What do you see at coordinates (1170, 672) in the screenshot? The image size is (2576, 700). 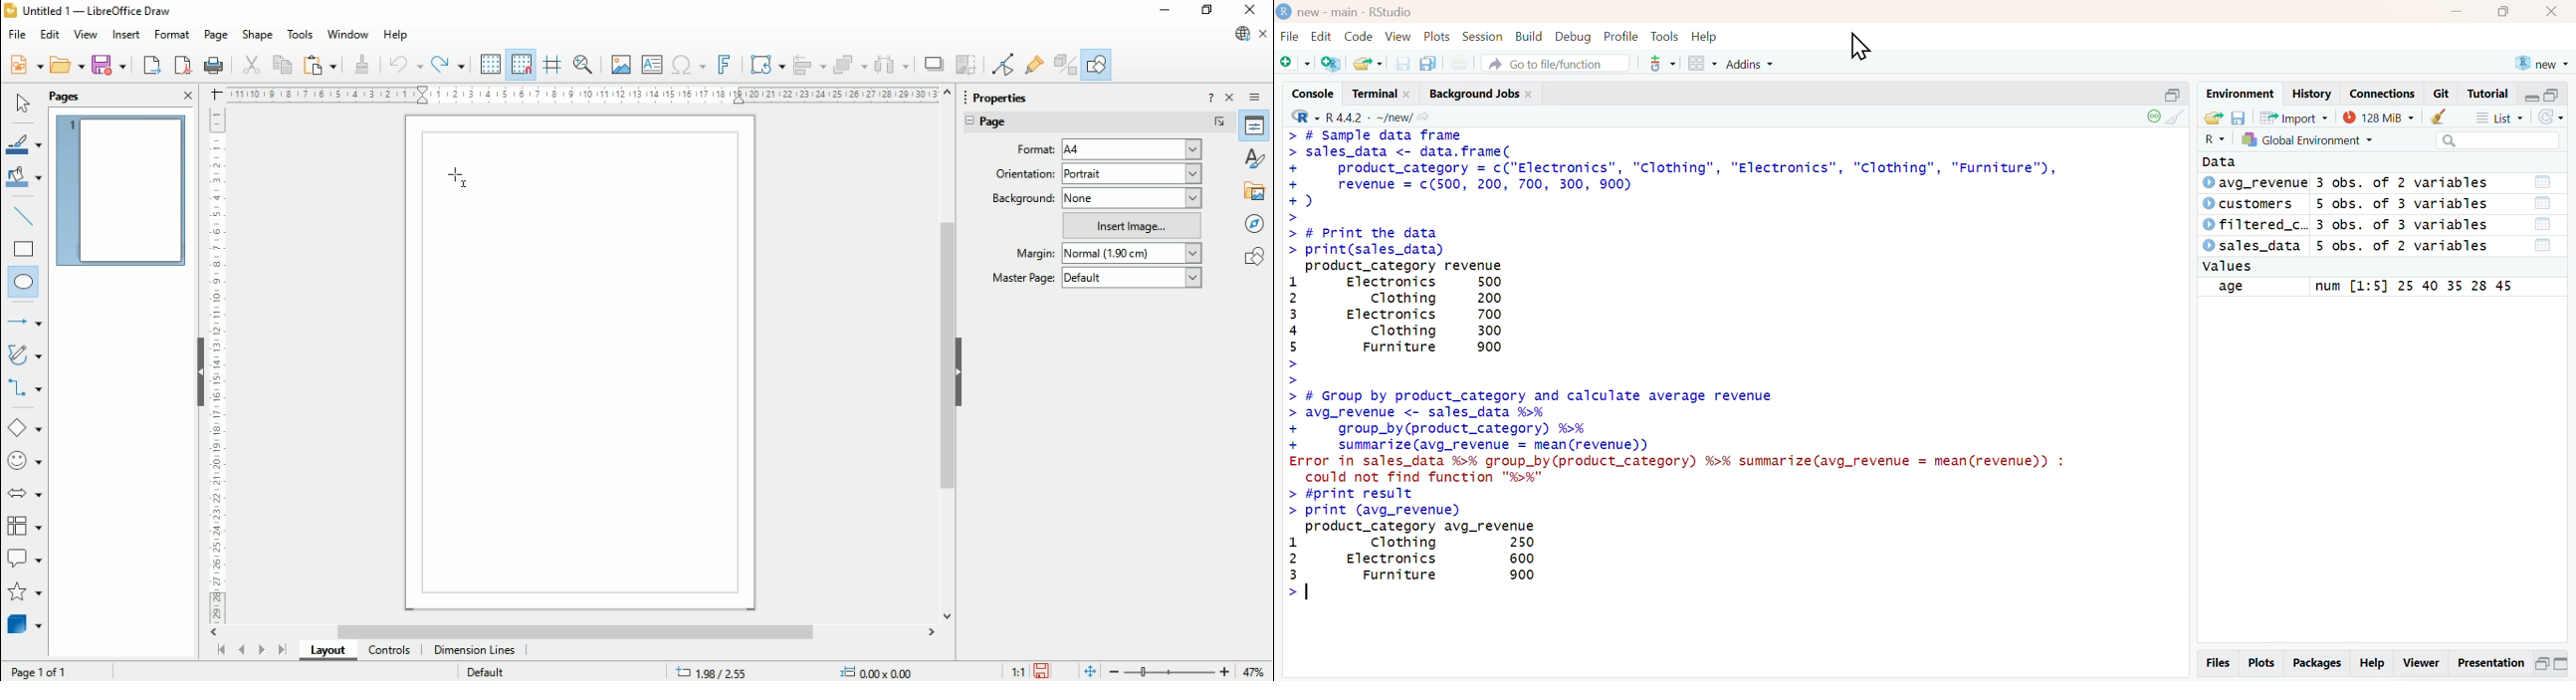 I see `zoom slider` at bounding box center [1170, 672].